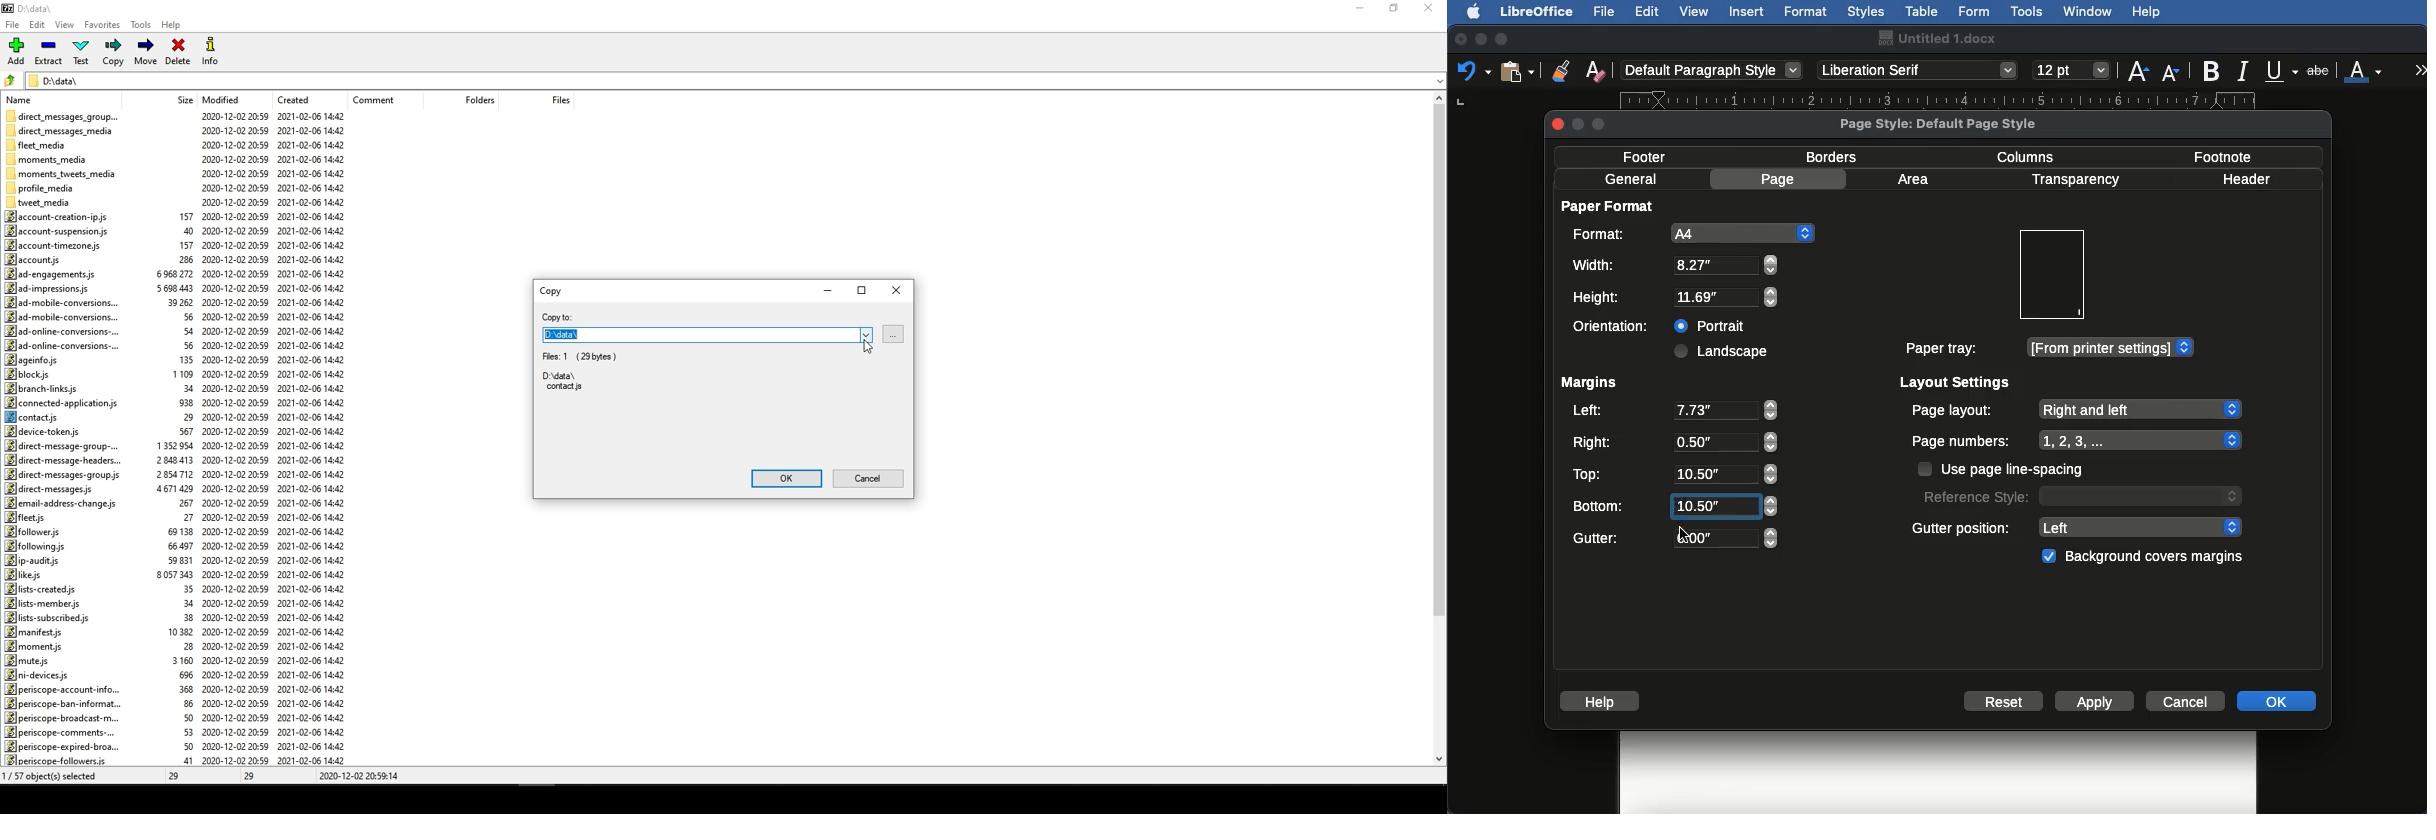 The height and width of the screenshot is (840, 2436). What do you see at coordinates (11, 78) in the screenshot?
I see `folder` at bounding box center [11, 78].